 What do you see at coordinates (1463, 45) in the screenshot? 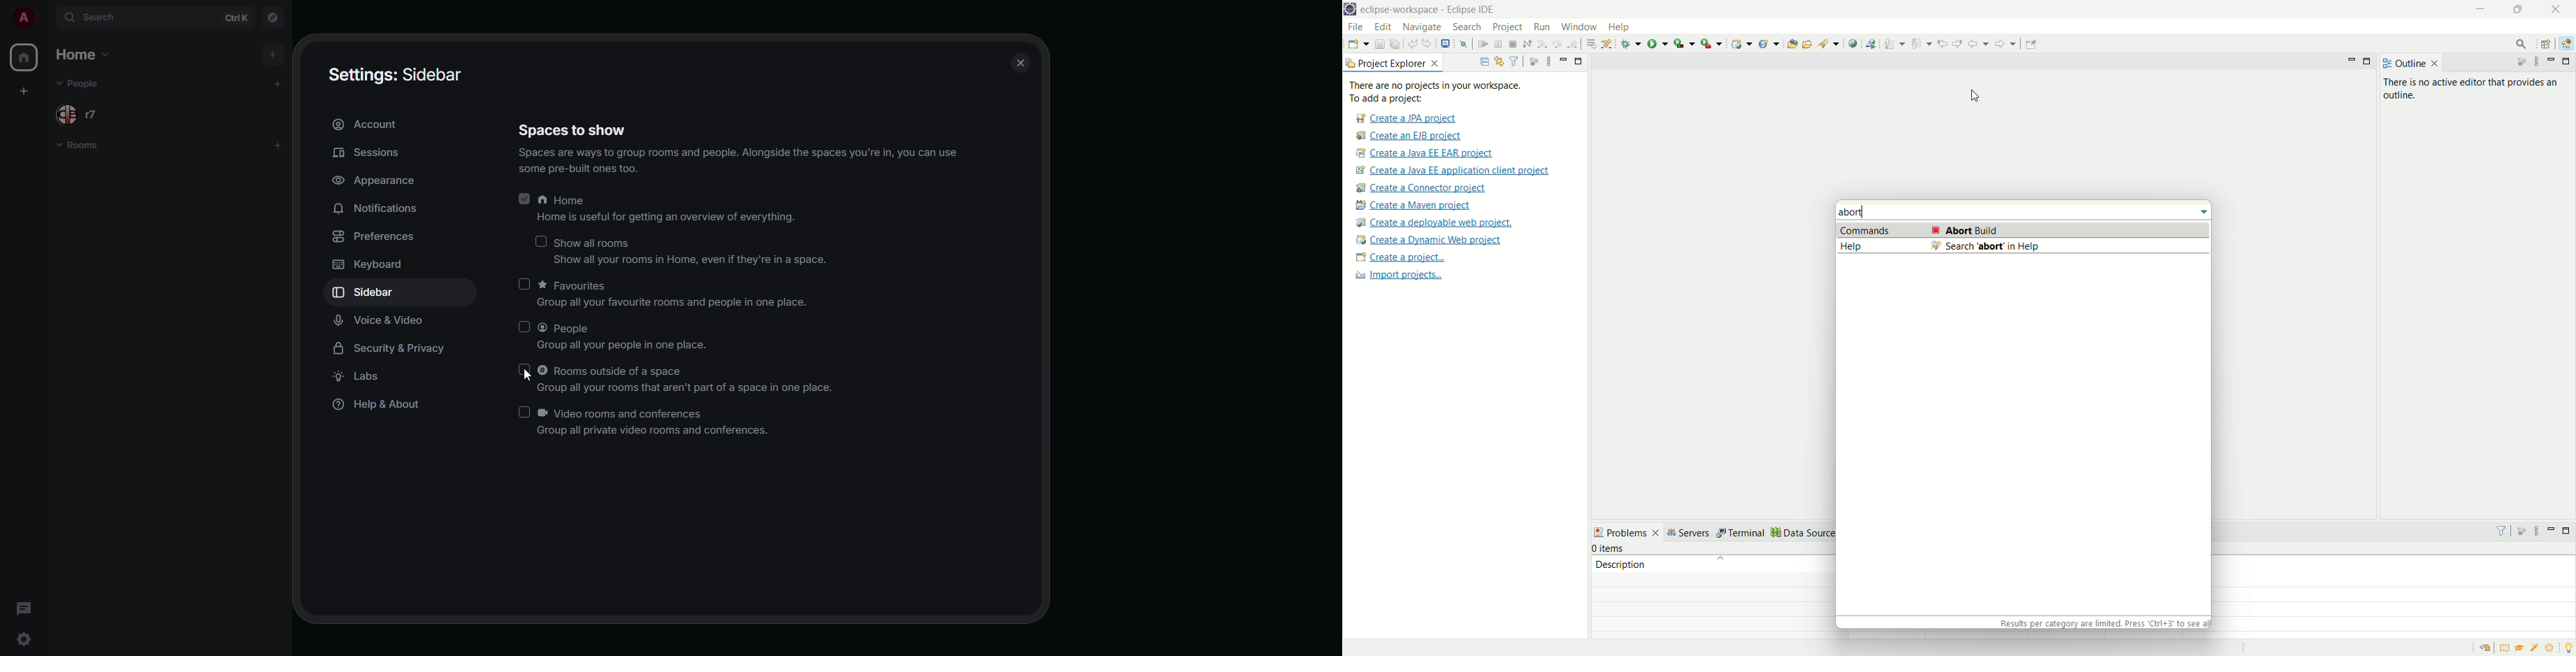
I see `skip all breakpoints` at bounding box center [1463, 45].